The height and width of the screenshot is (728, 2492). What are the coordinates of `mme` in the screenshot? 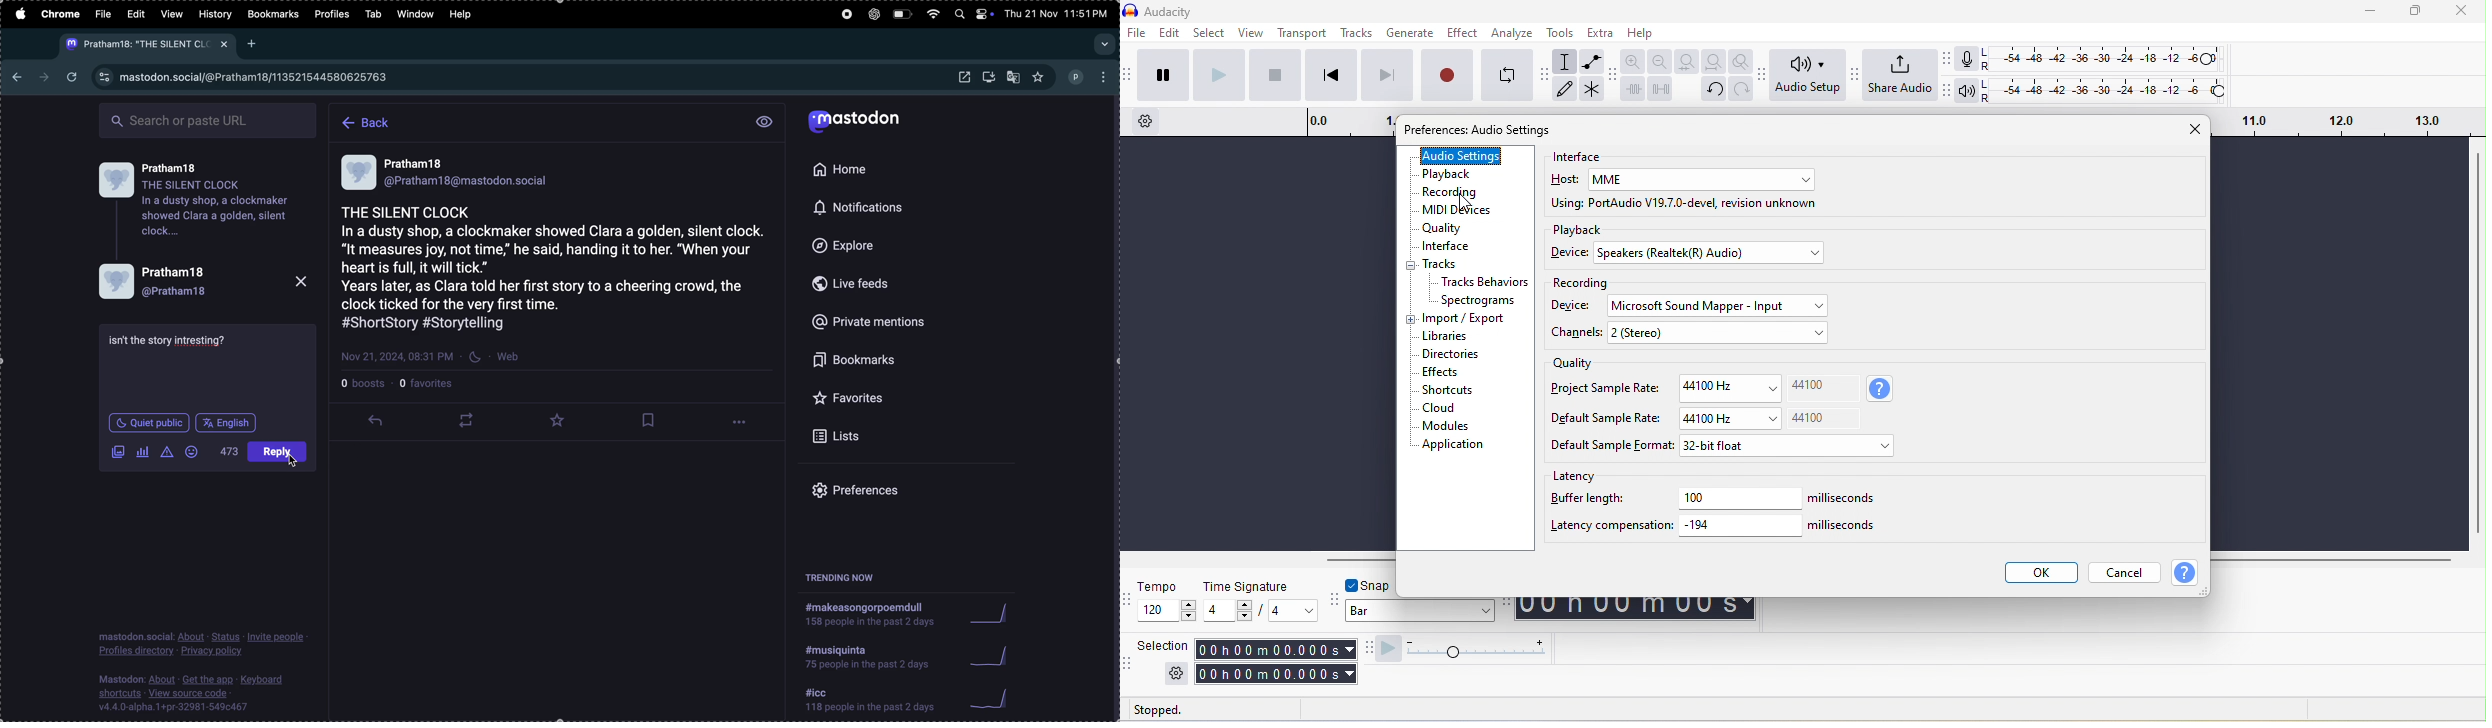 It's located at (1710, 181).